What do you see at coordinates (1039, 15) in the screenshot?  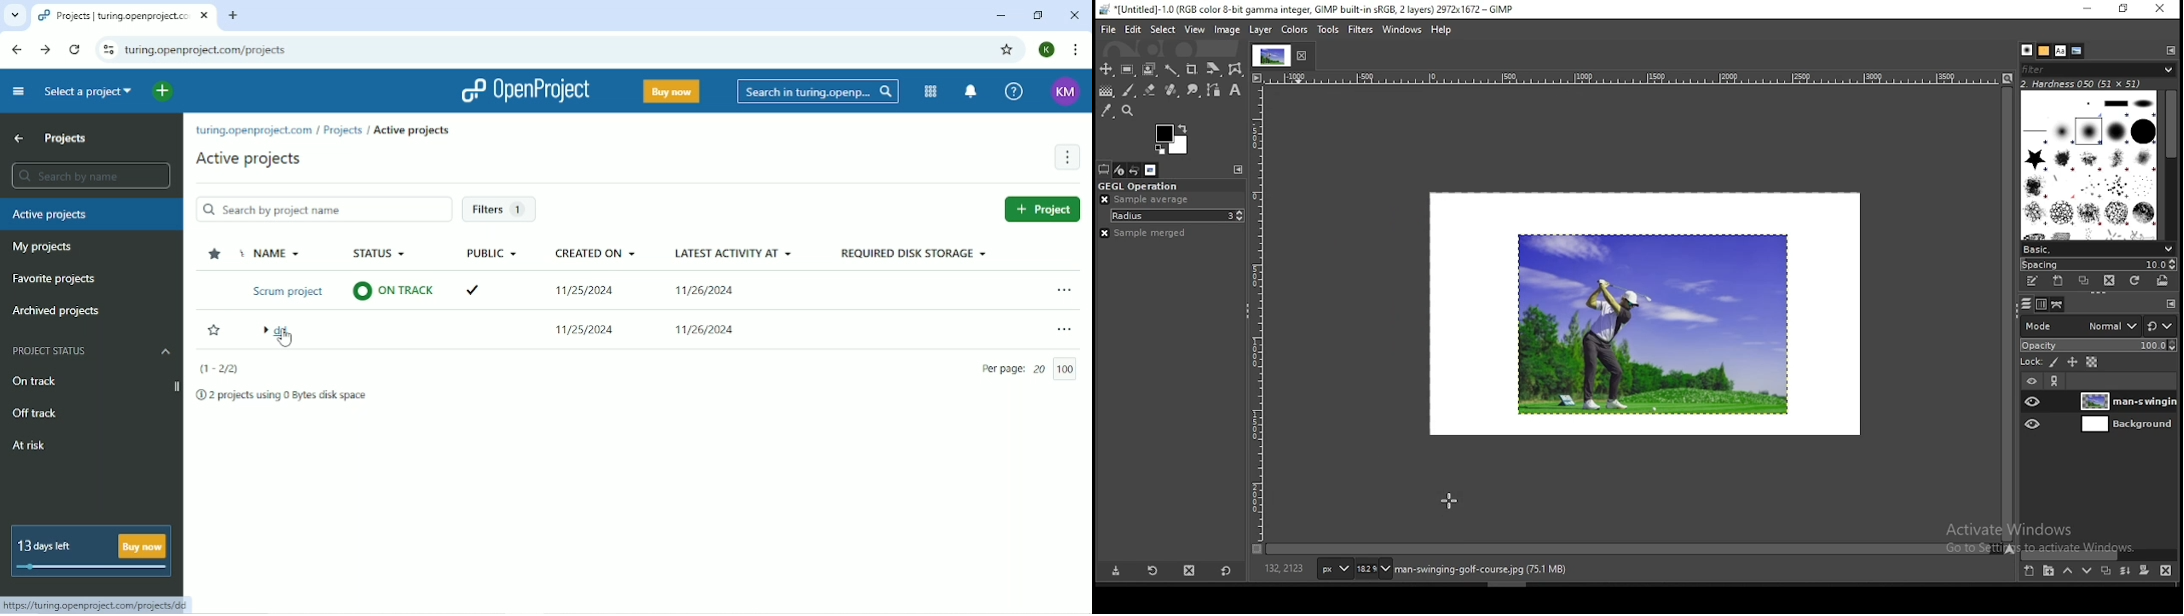 I see `Restore down` at bounding box center [1039, 15].